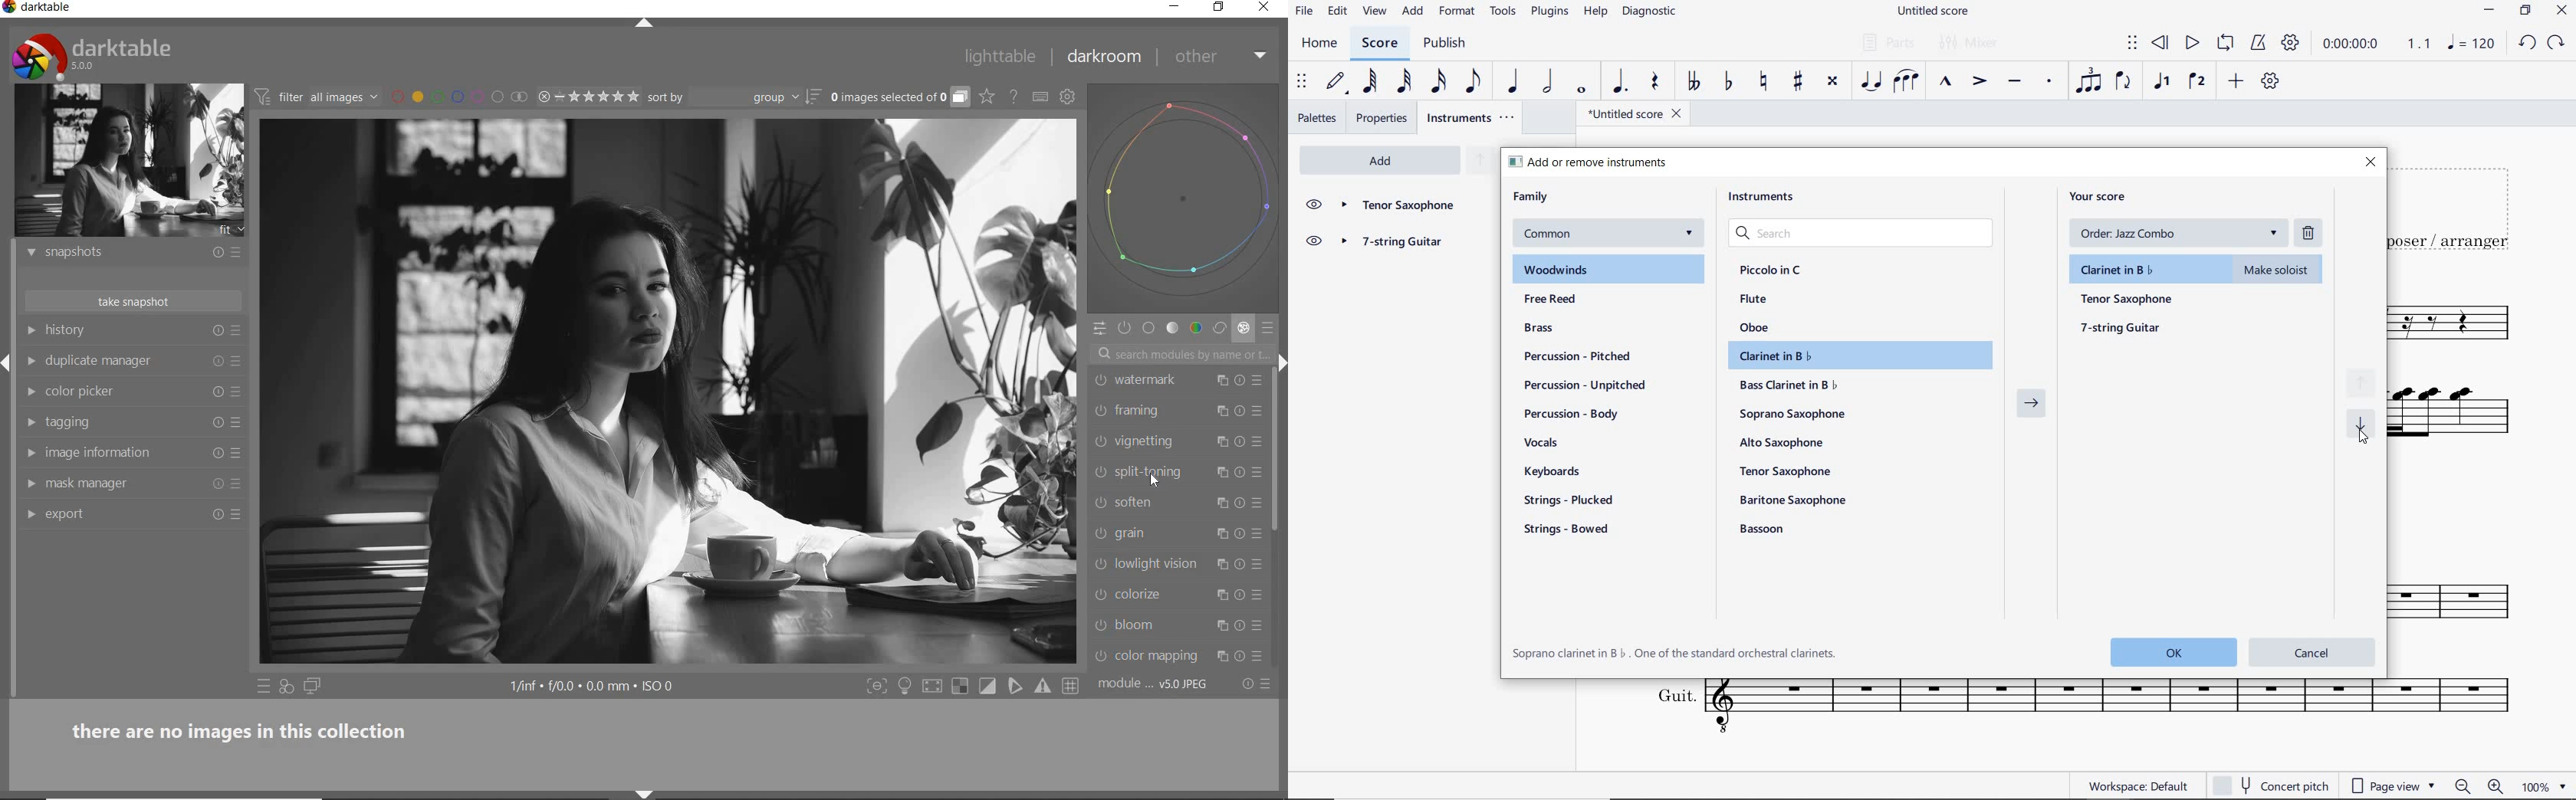  Describe the element at coordinates (2049, 82) in the screenshot. I see `STACCATO` at that location.